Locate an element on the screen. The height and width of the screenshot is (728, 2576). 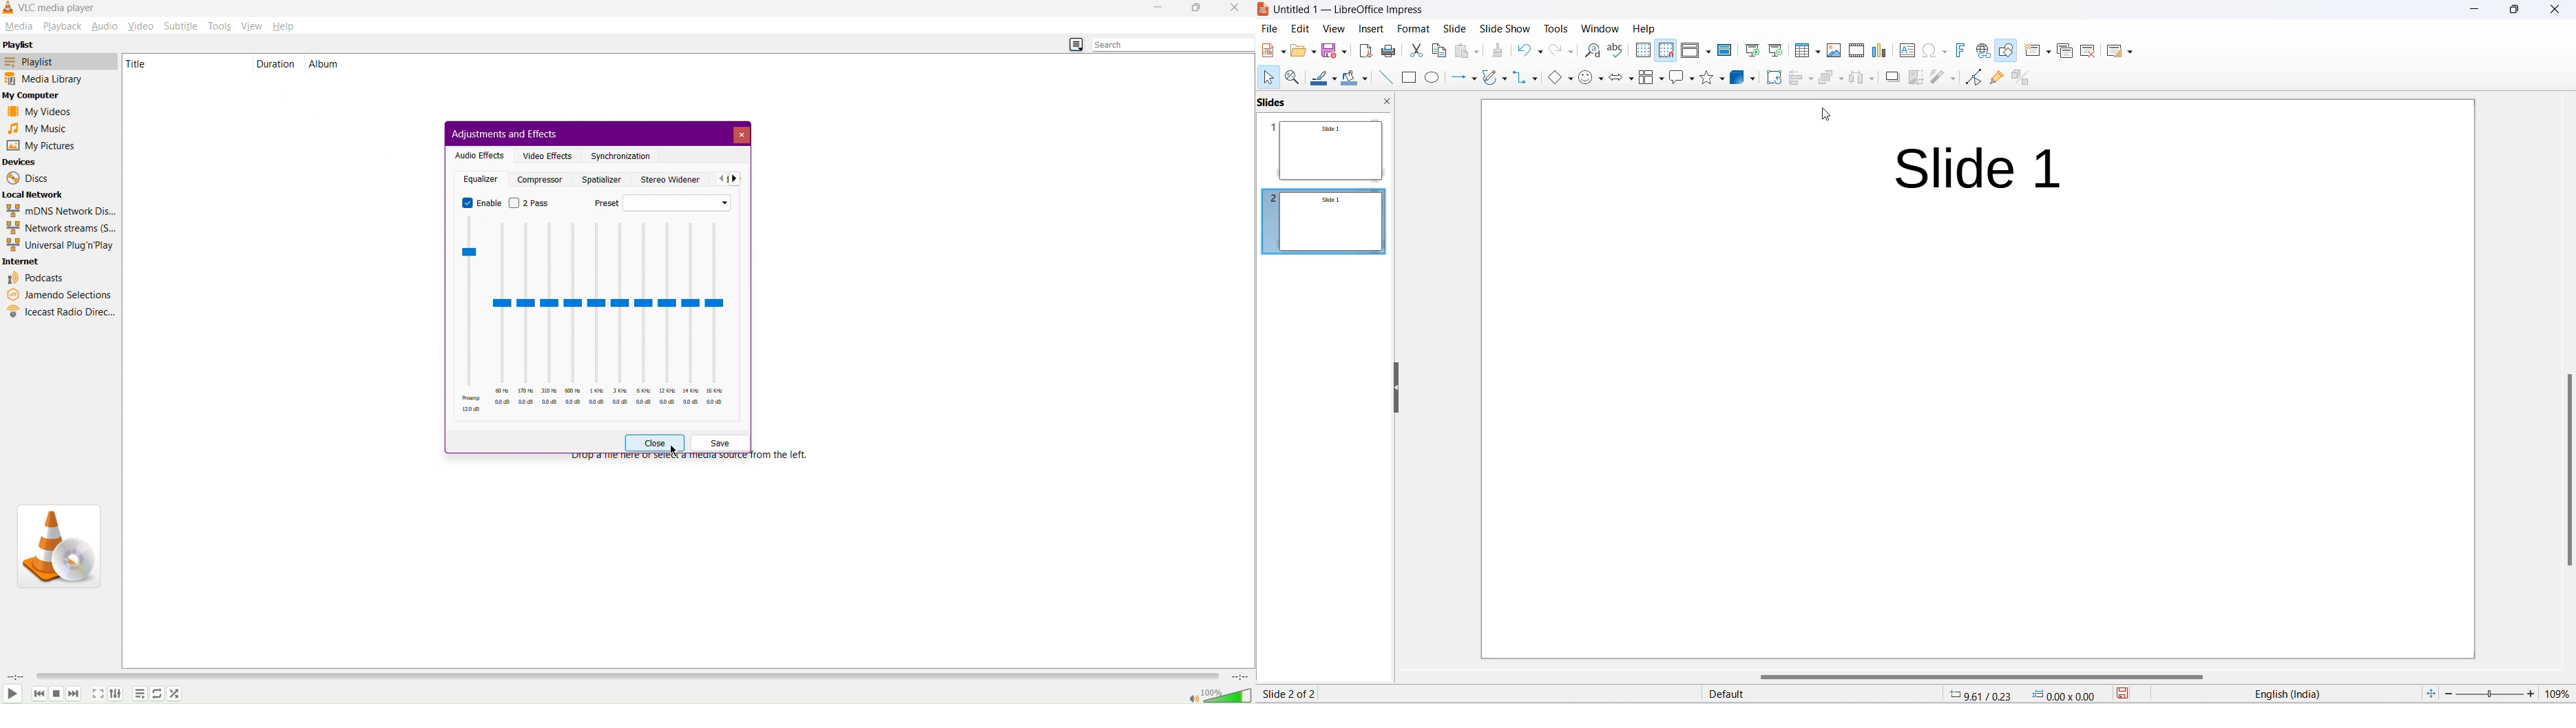
zoom slider is located at coordinates (2490, 694).